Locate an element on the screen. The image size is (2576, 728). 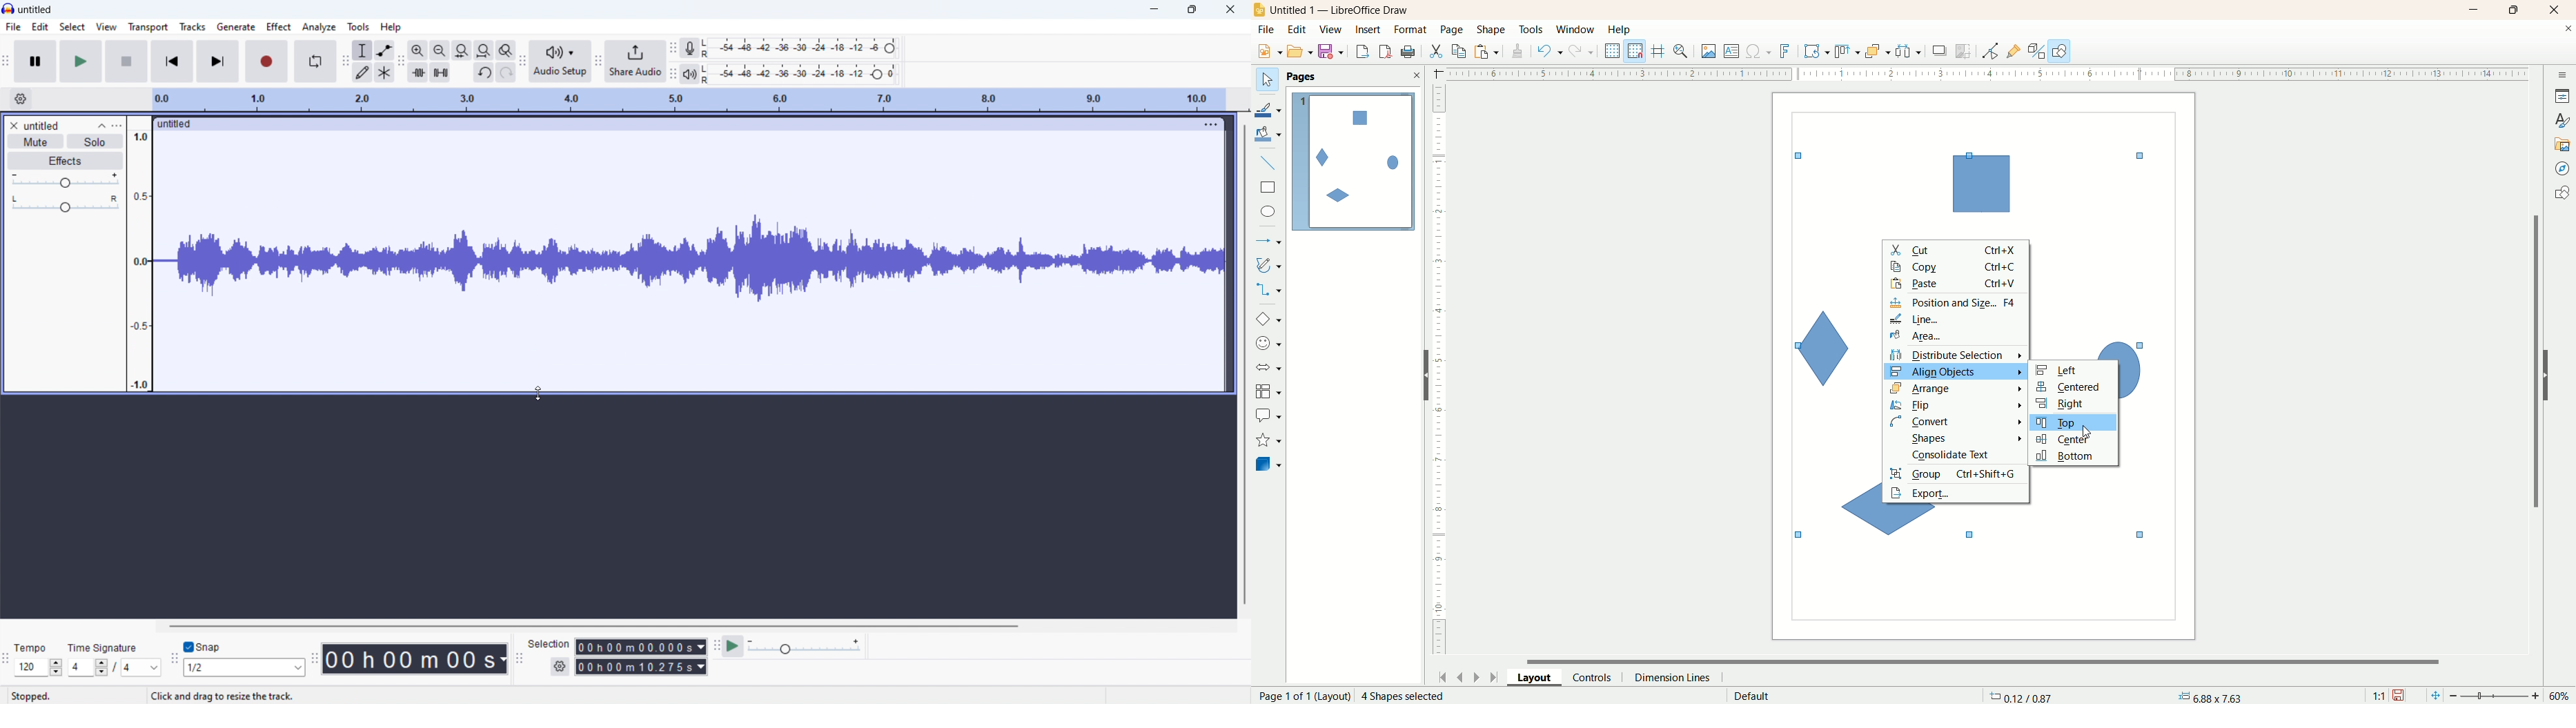
horizontal scroll bar is located at coordinates (1992, 660).